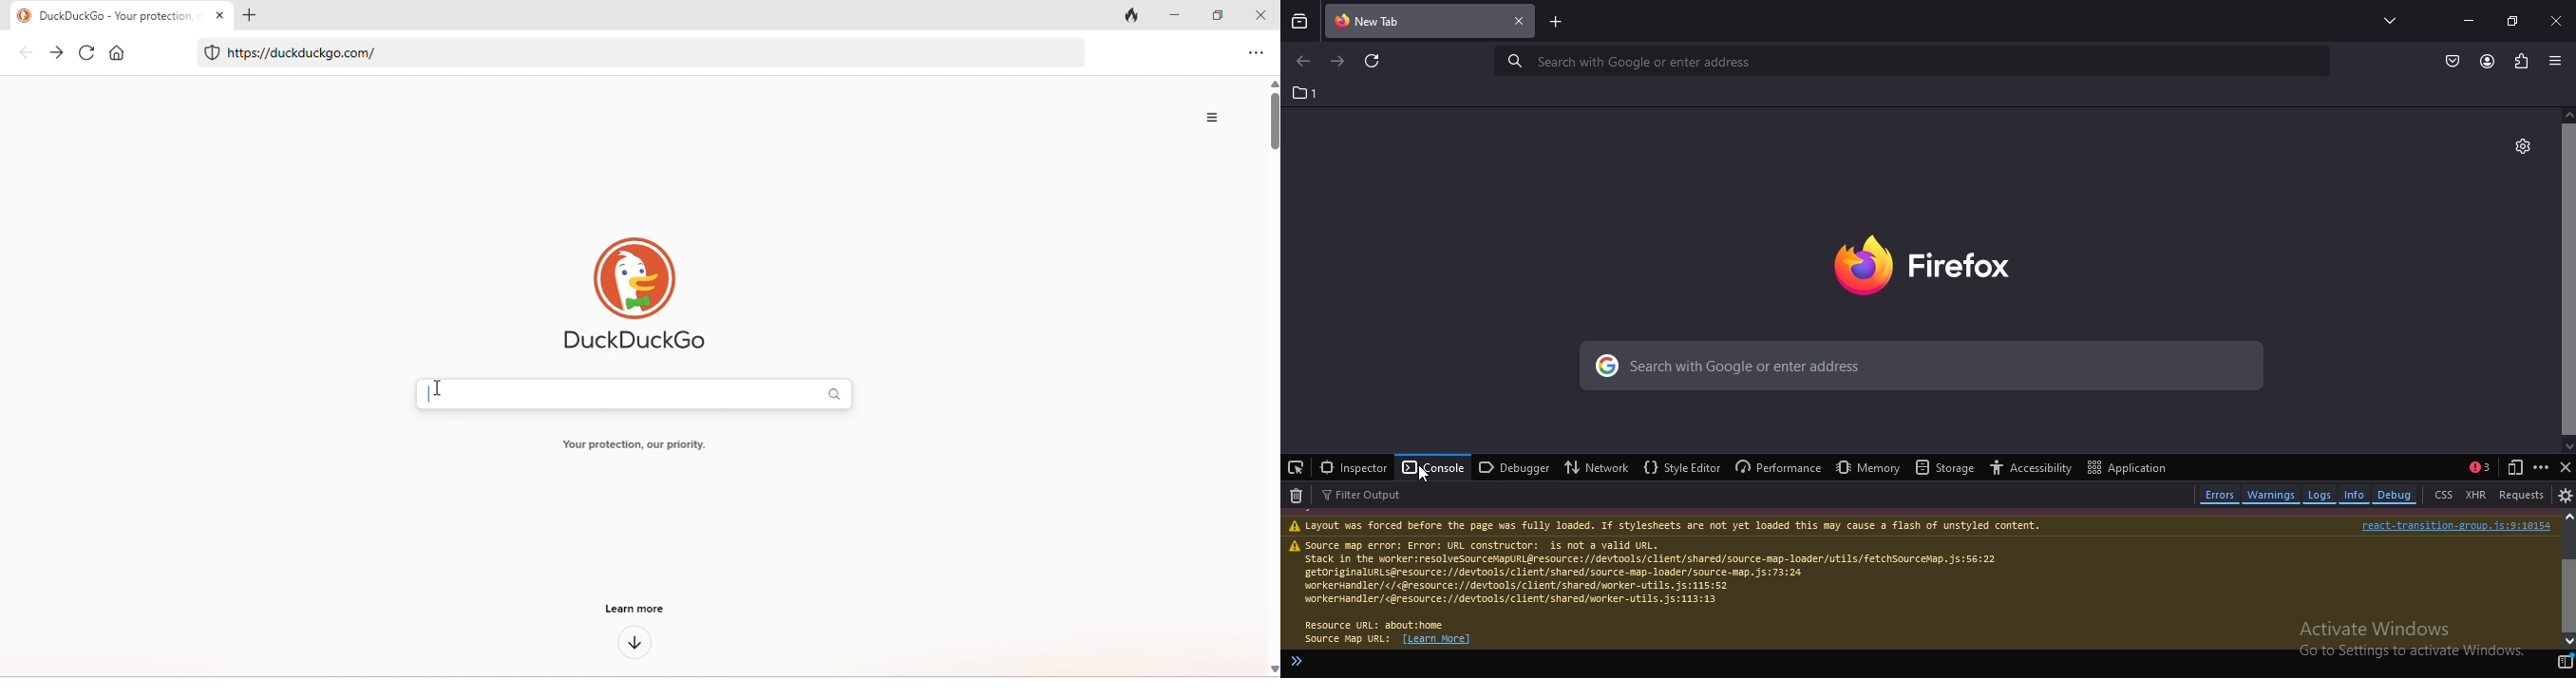 This screenshot has height=700, width=2576. I want to click on search, so click(832, 394).